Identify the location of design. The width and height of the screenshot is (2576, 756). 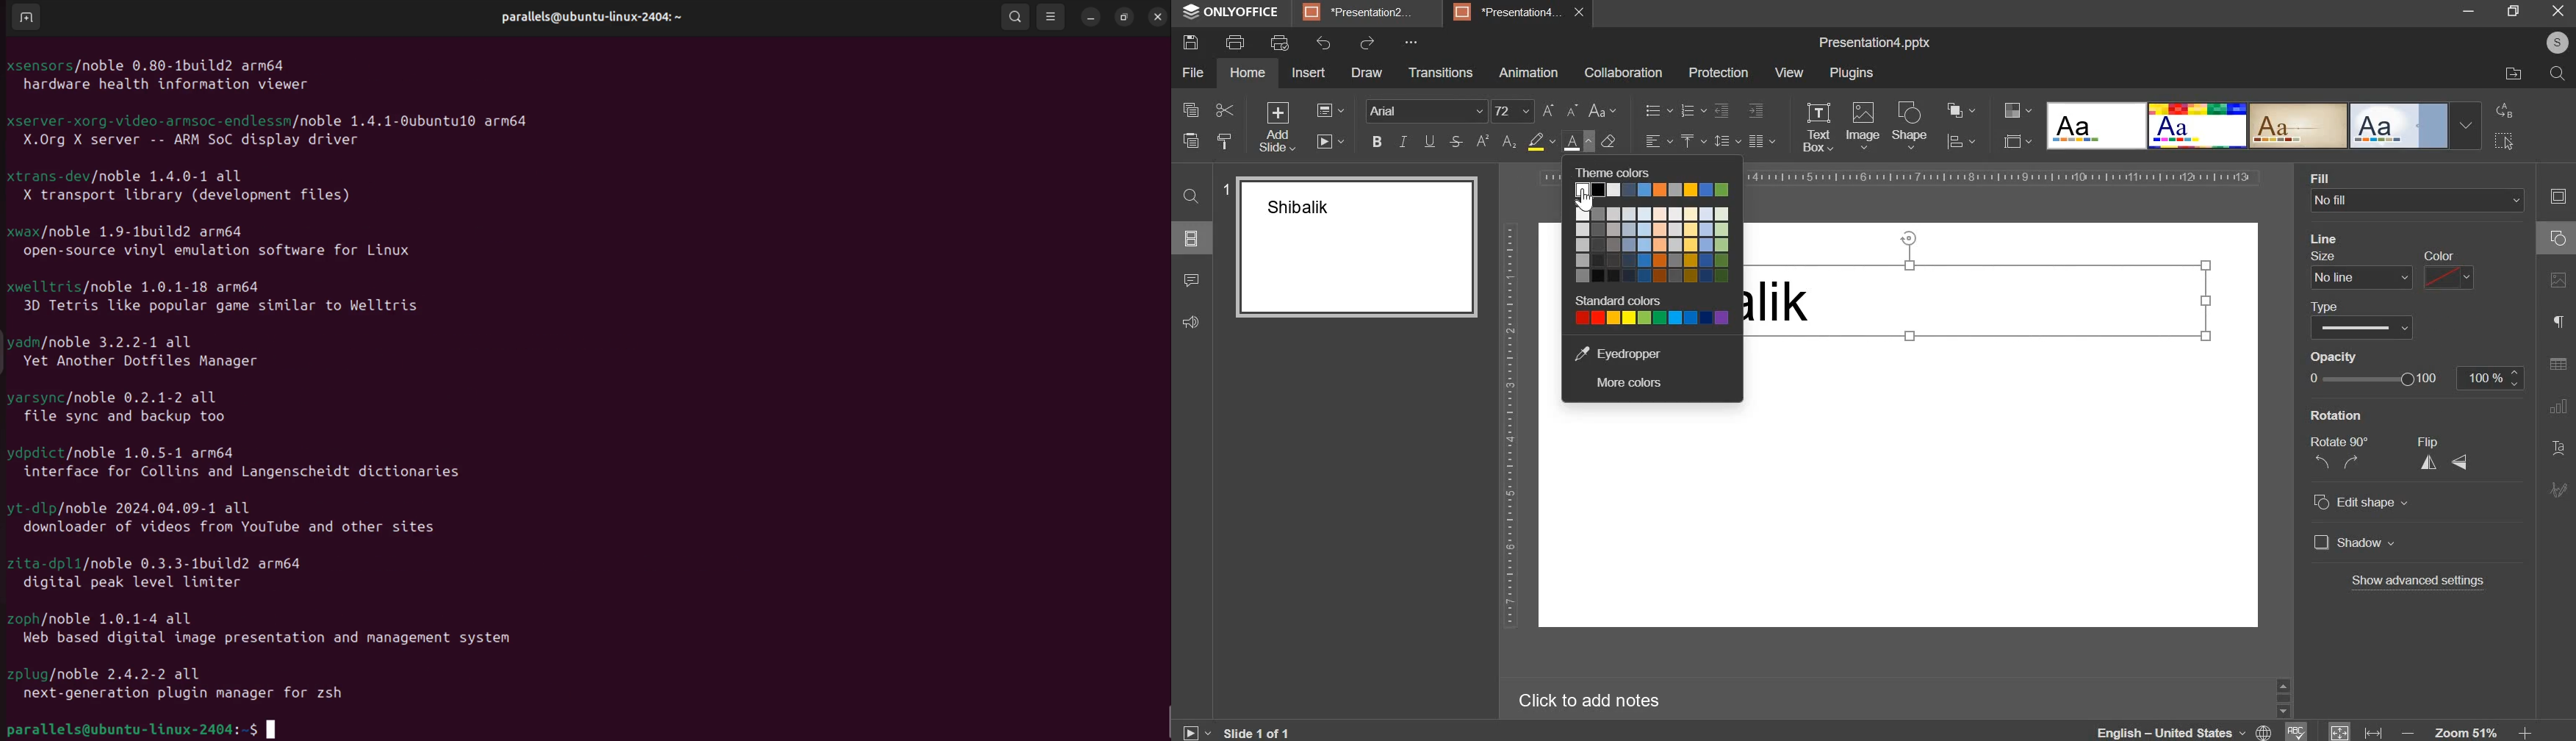
(2263, 126).